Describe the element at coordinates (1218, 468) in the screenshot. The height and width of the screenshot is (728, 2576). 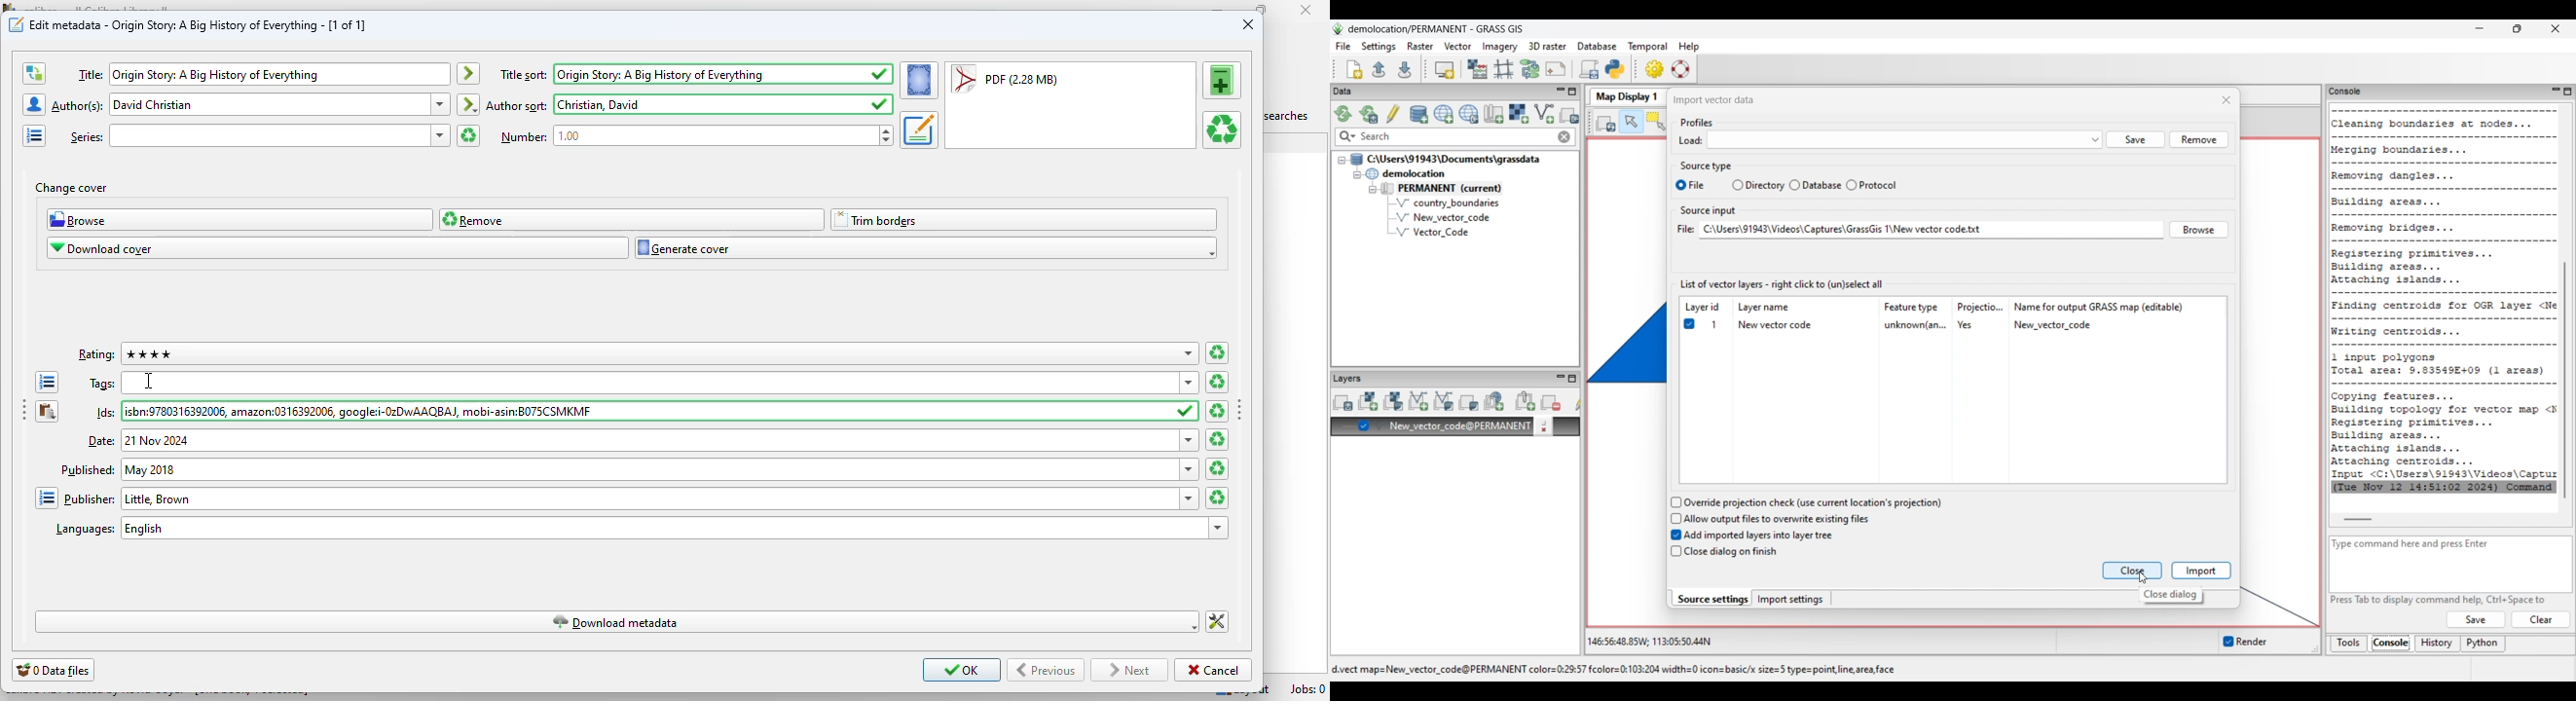
I see `clear date` at that location.